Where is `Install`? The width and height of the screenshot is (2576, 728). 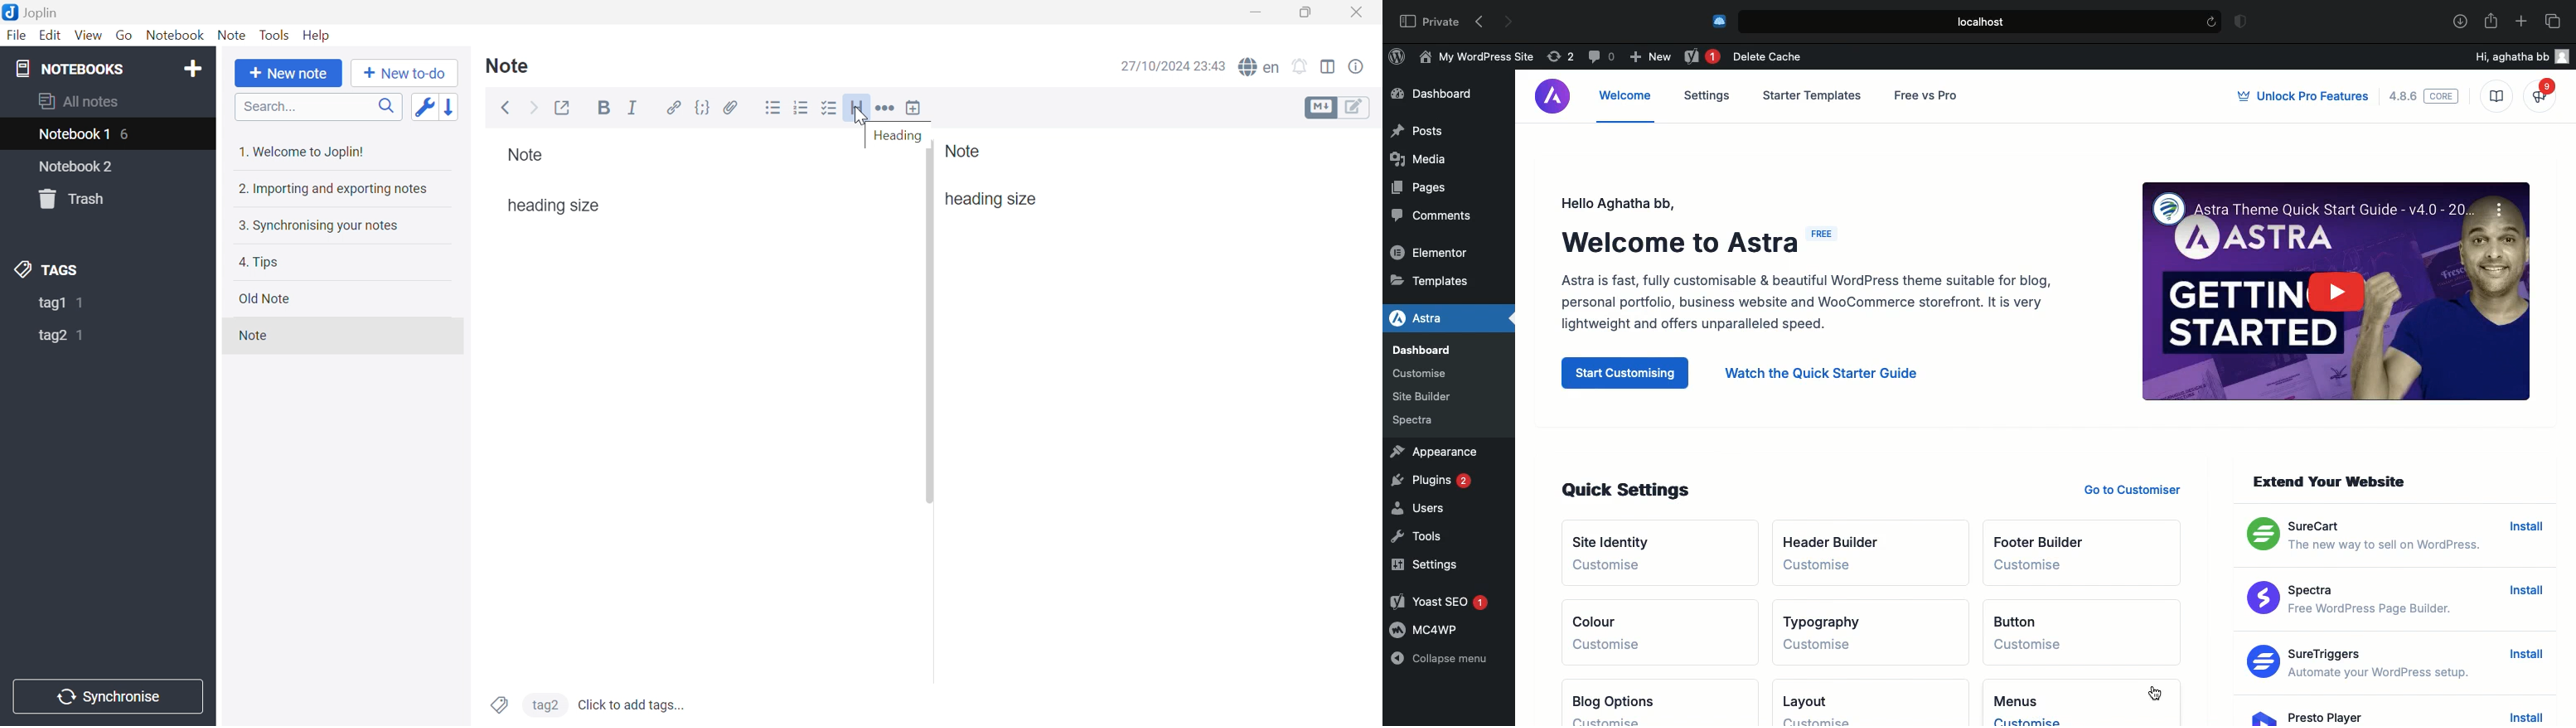 Install is located at coordinates (2532, 709).